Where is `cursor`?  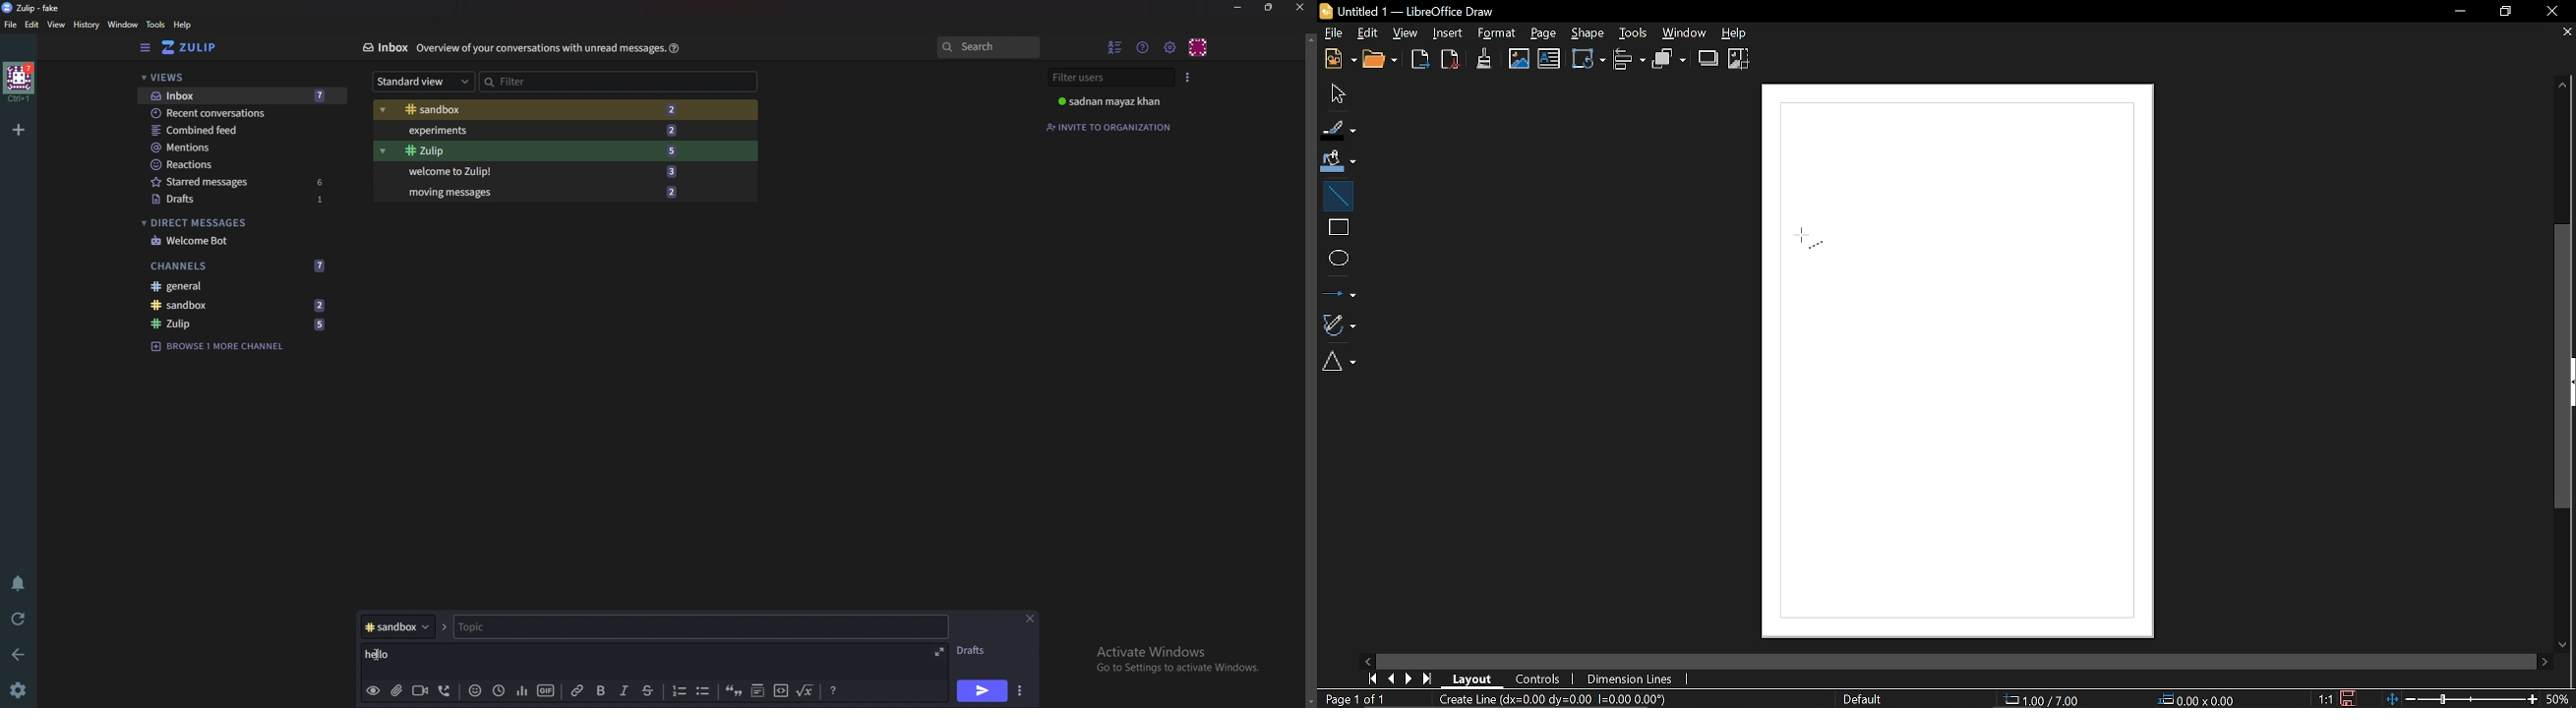 cursor is located at coordinates (384, 654).